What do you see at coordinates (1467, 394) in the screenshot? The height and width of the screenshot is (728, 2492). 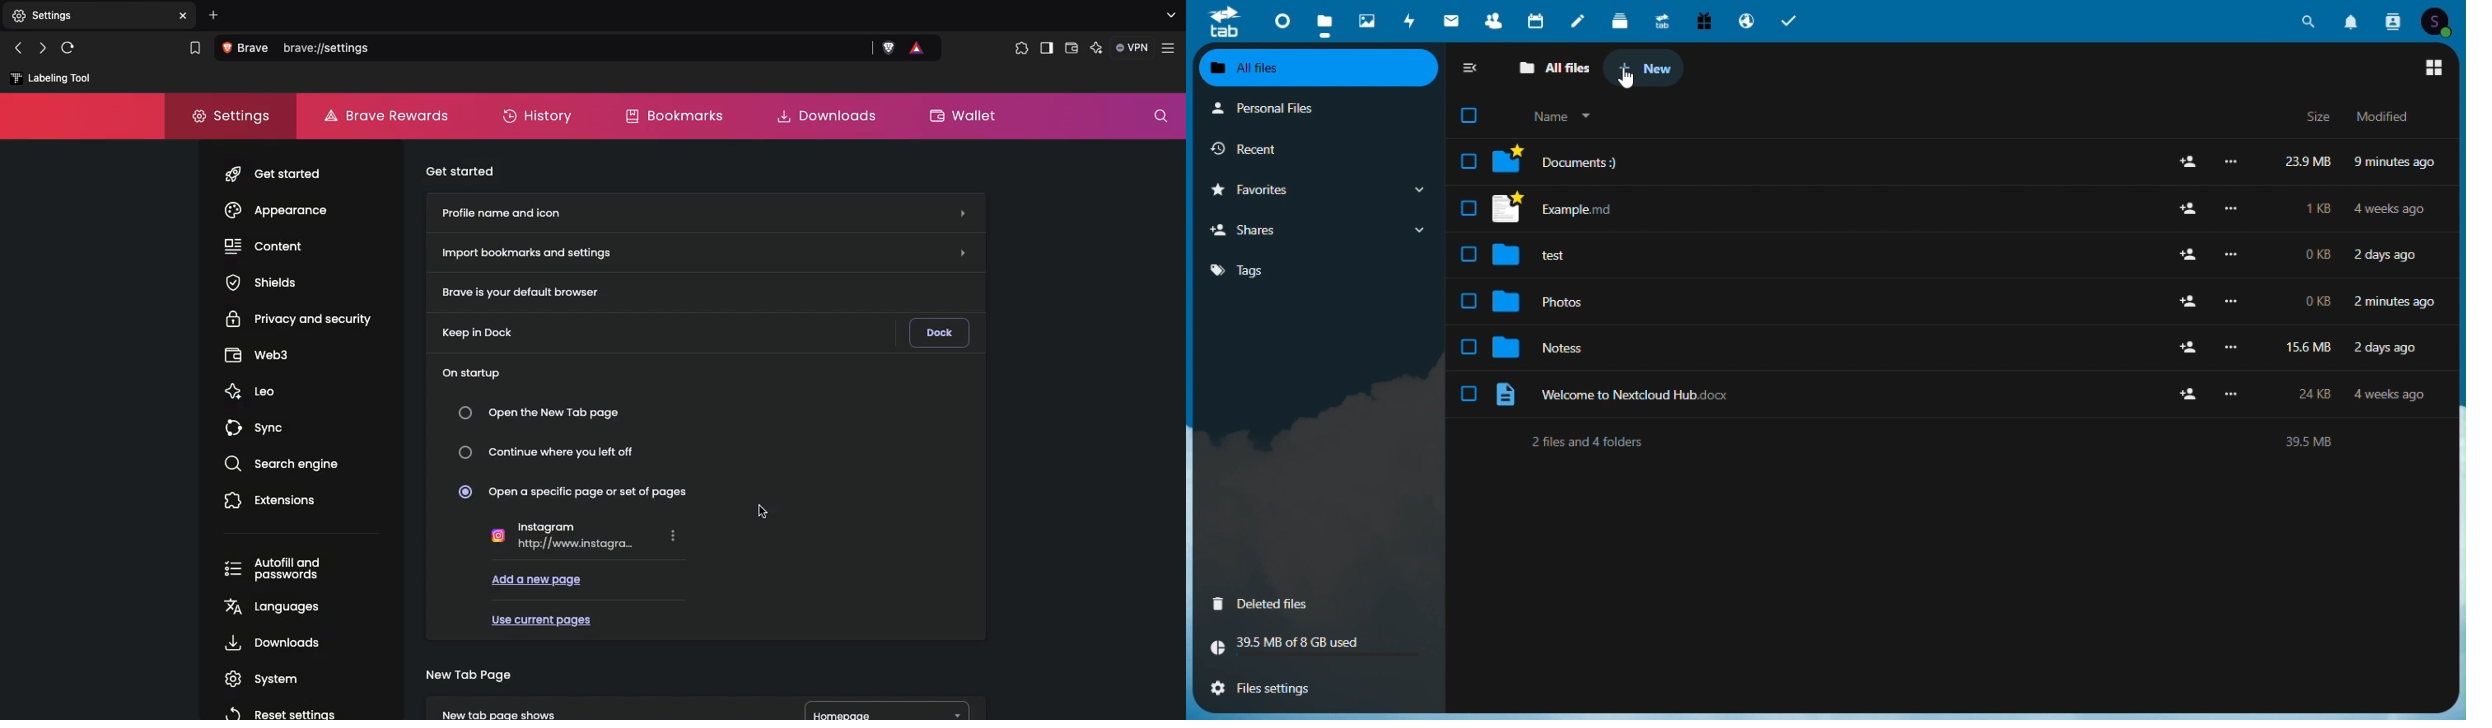 I see `select` at bounding box center [1467, 394].